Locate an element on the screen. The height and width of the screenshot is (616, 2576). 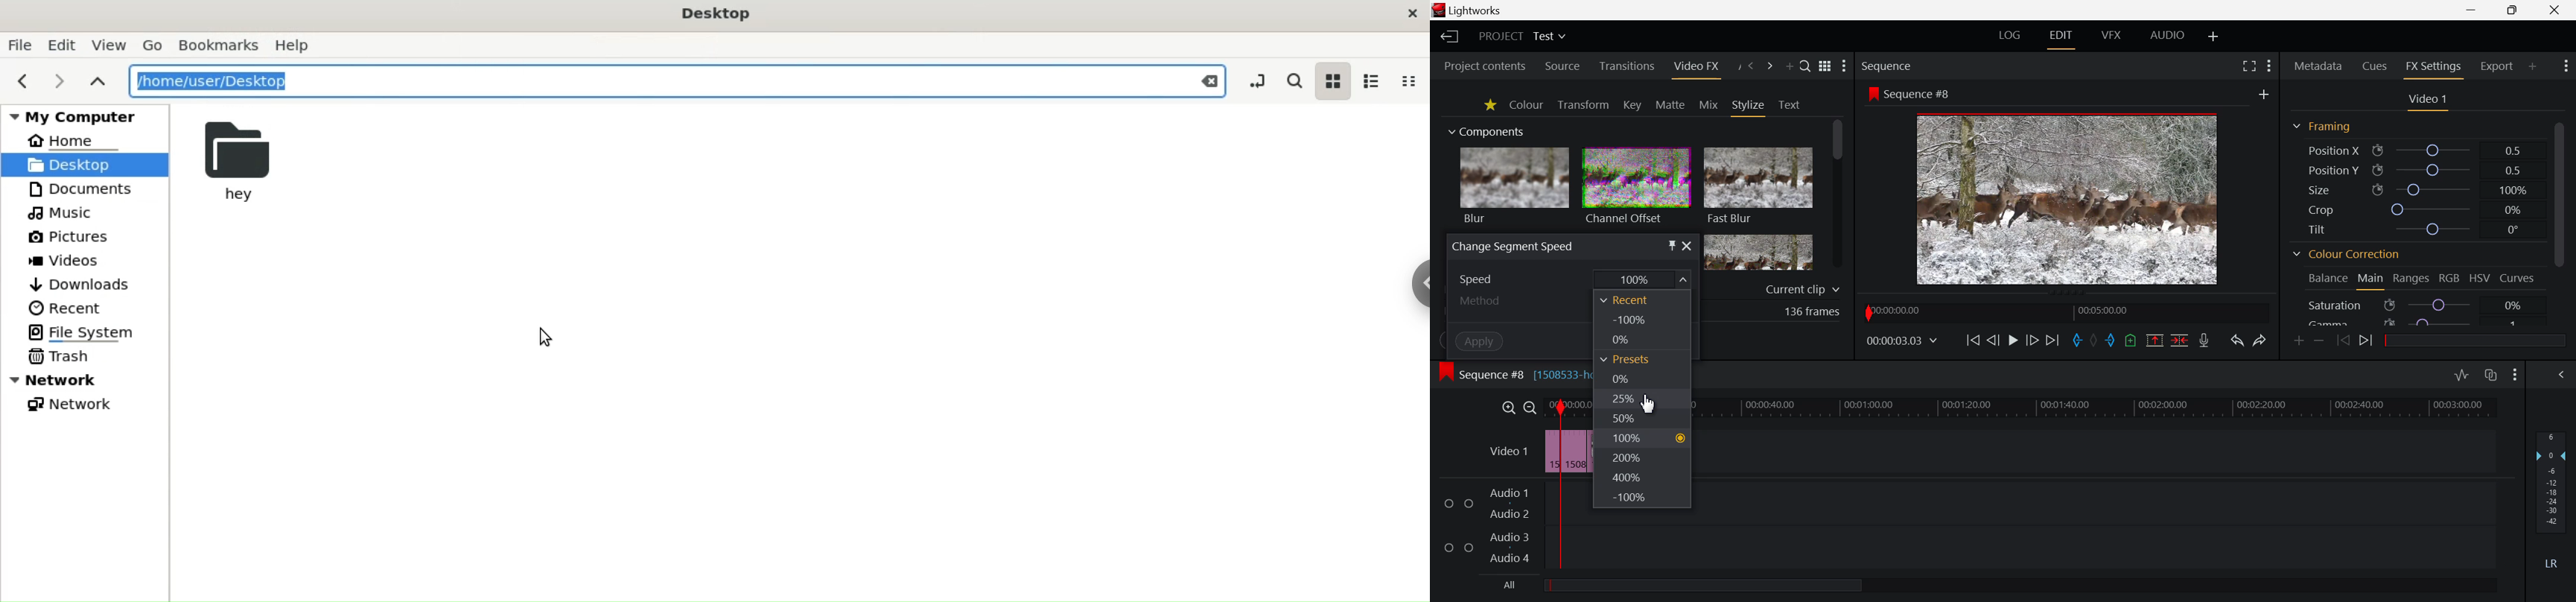
Edit is located at coordinates (64, 44).